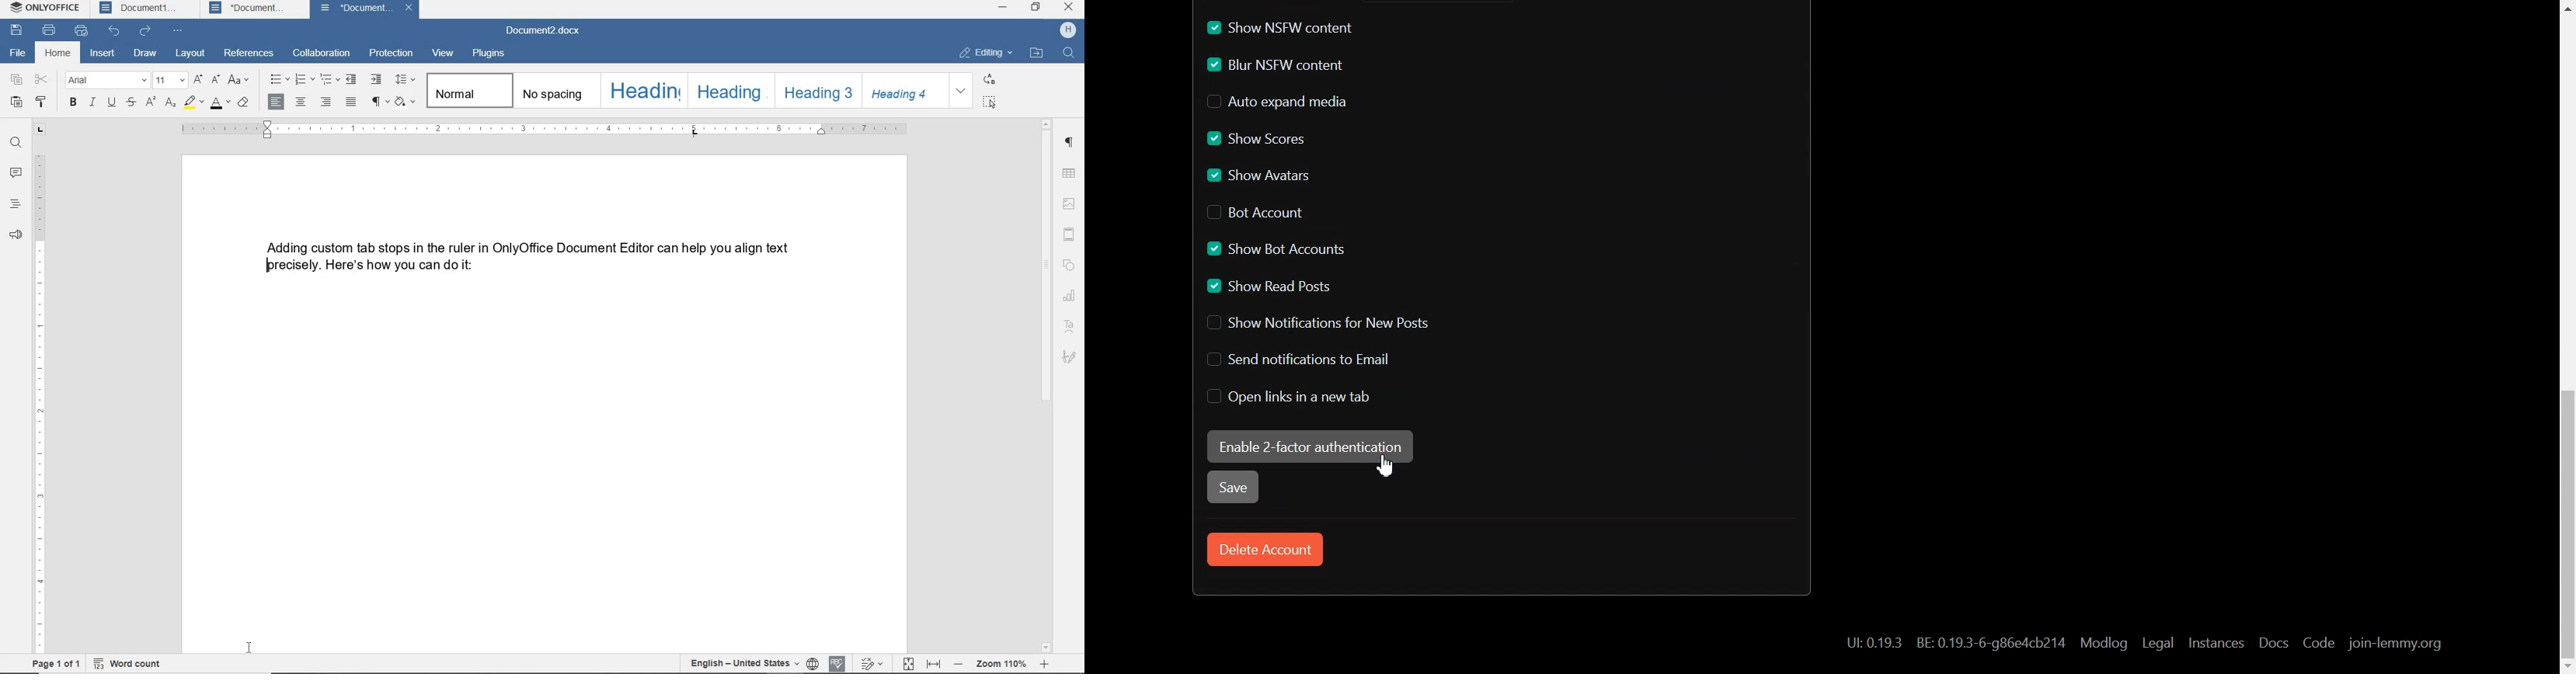 Image resolution: width=2576 pixels, height=700 pixels. I want to click on normal, so click(468, 90).